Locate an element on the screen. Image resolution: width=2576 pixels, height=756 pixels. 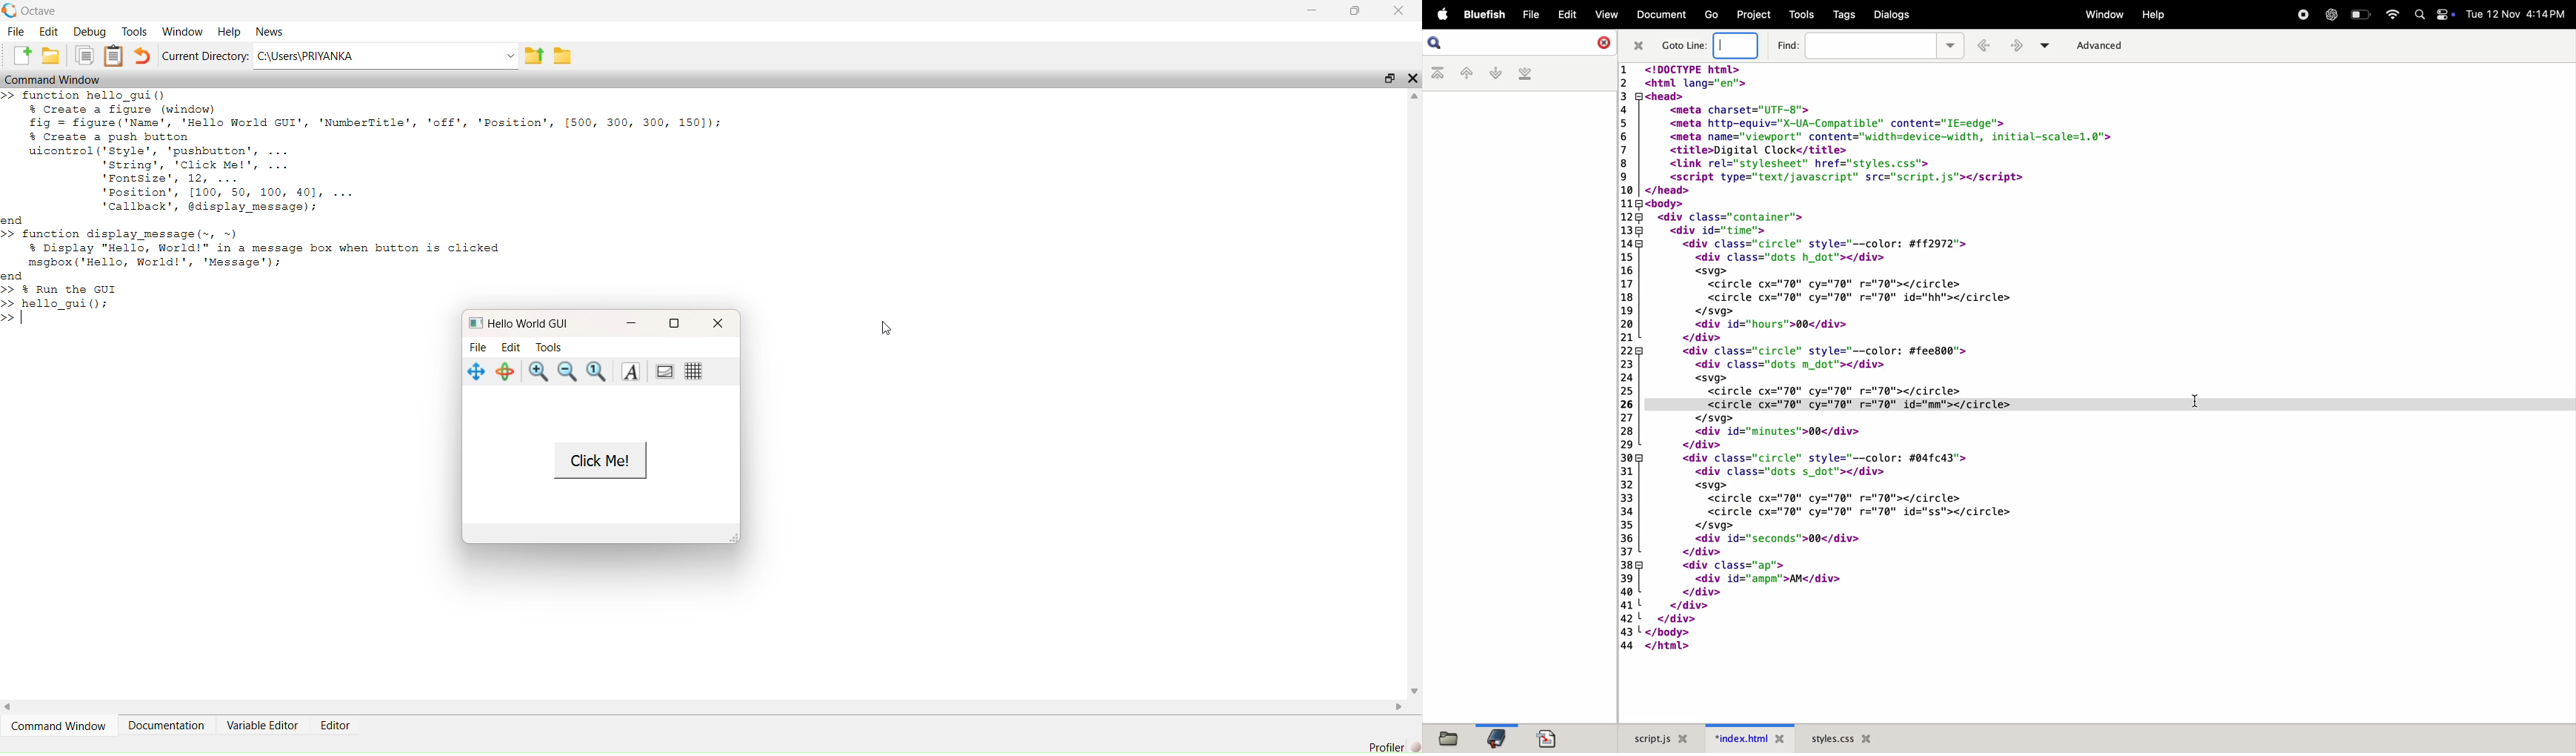
file is located at coordinates (1527, 15).